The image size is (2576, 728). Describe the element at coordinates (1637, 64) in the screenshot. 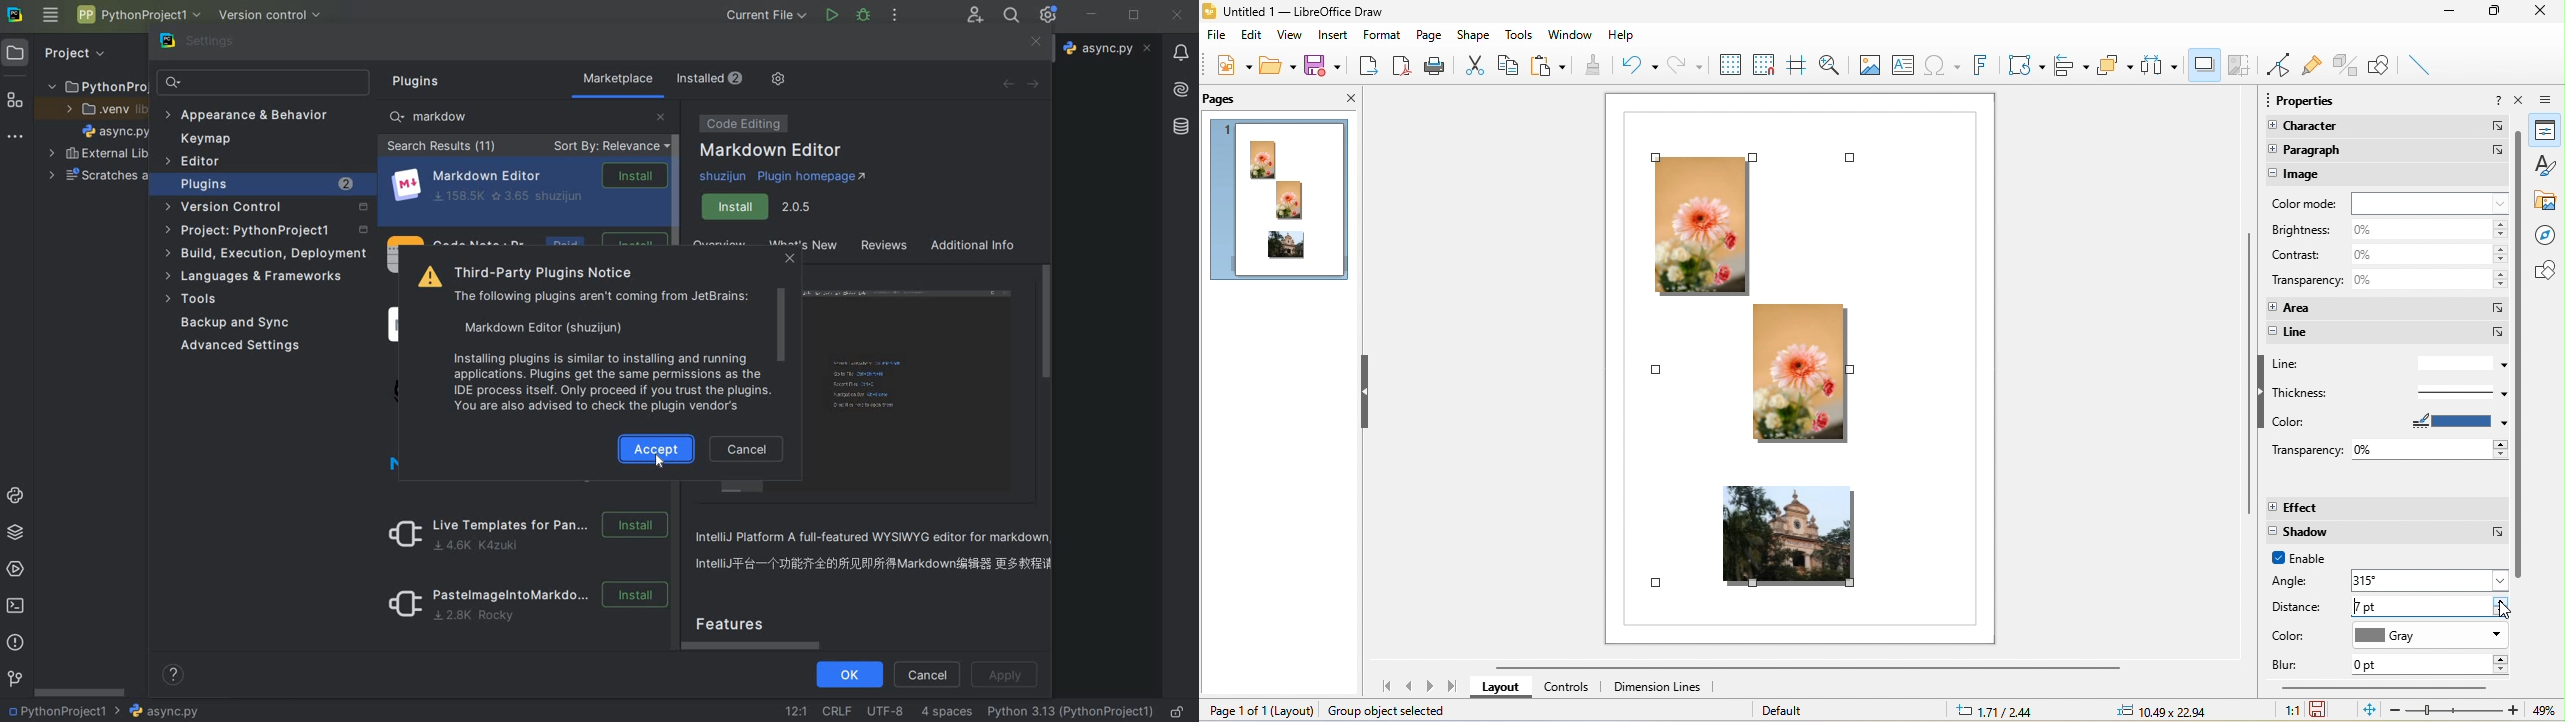

I see `undo` at that location.